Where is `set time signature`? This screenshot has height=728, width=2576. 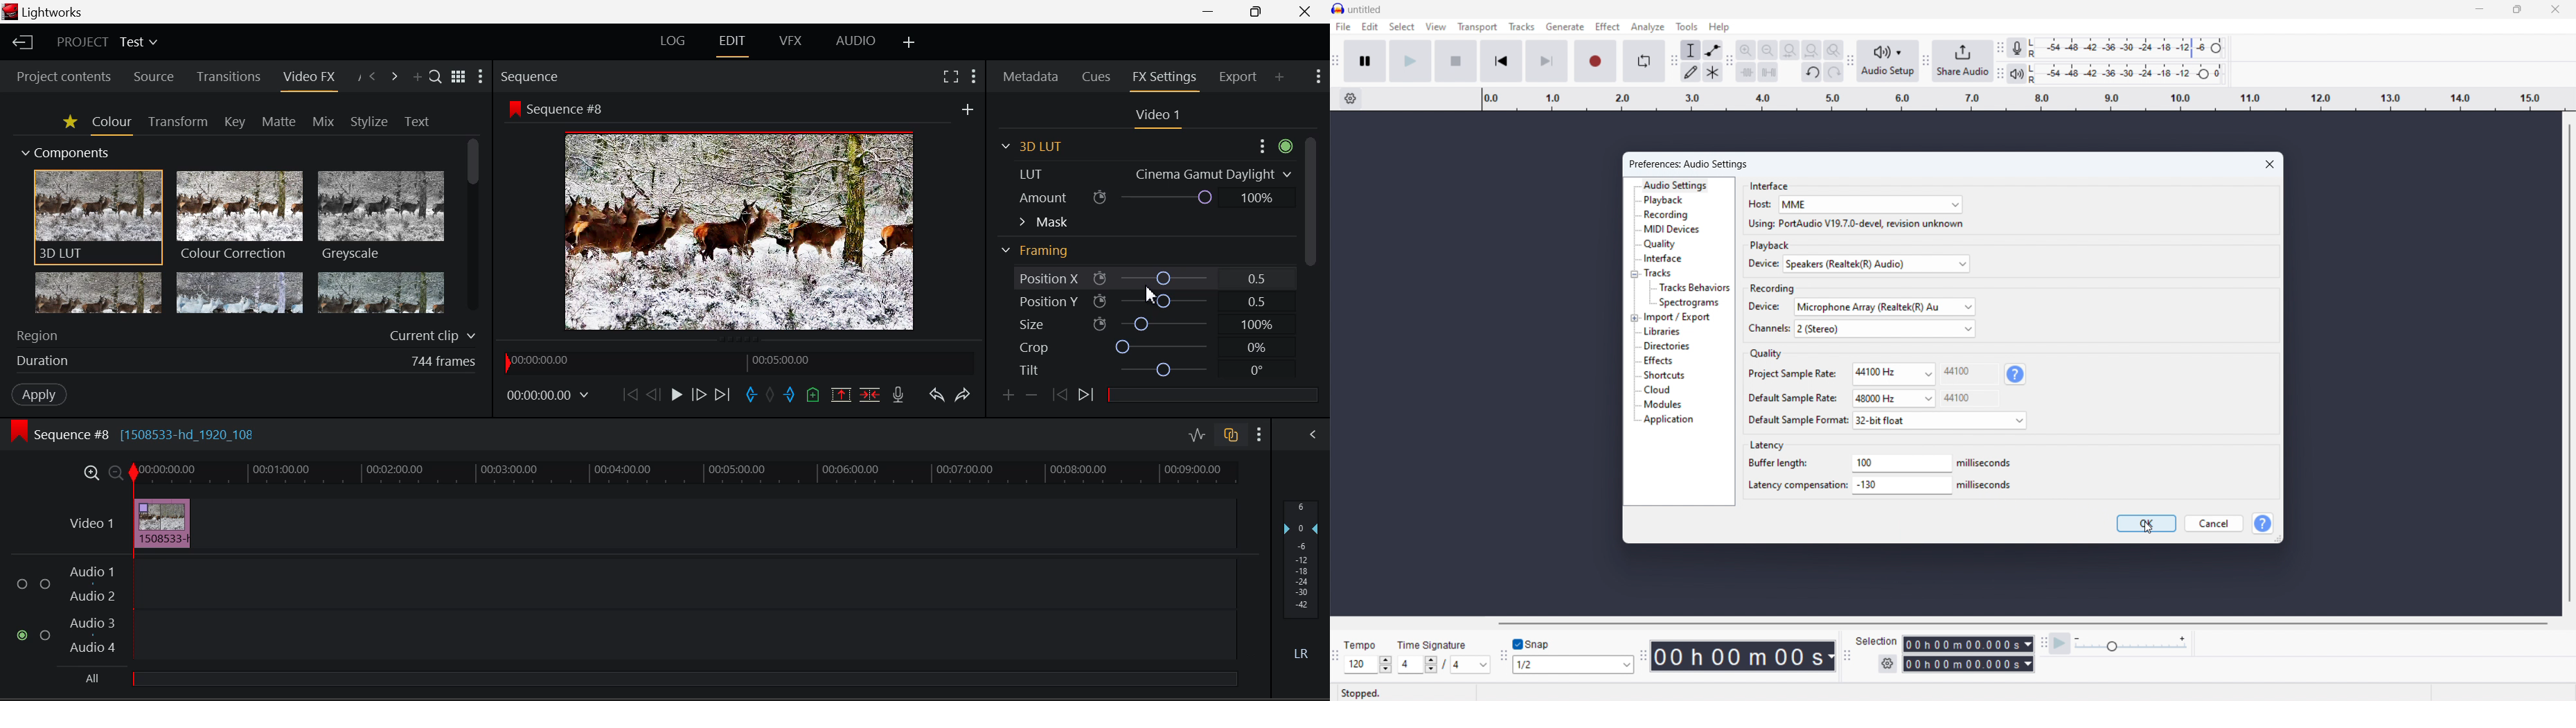 set time signature is located at coordinates (1442, 665).